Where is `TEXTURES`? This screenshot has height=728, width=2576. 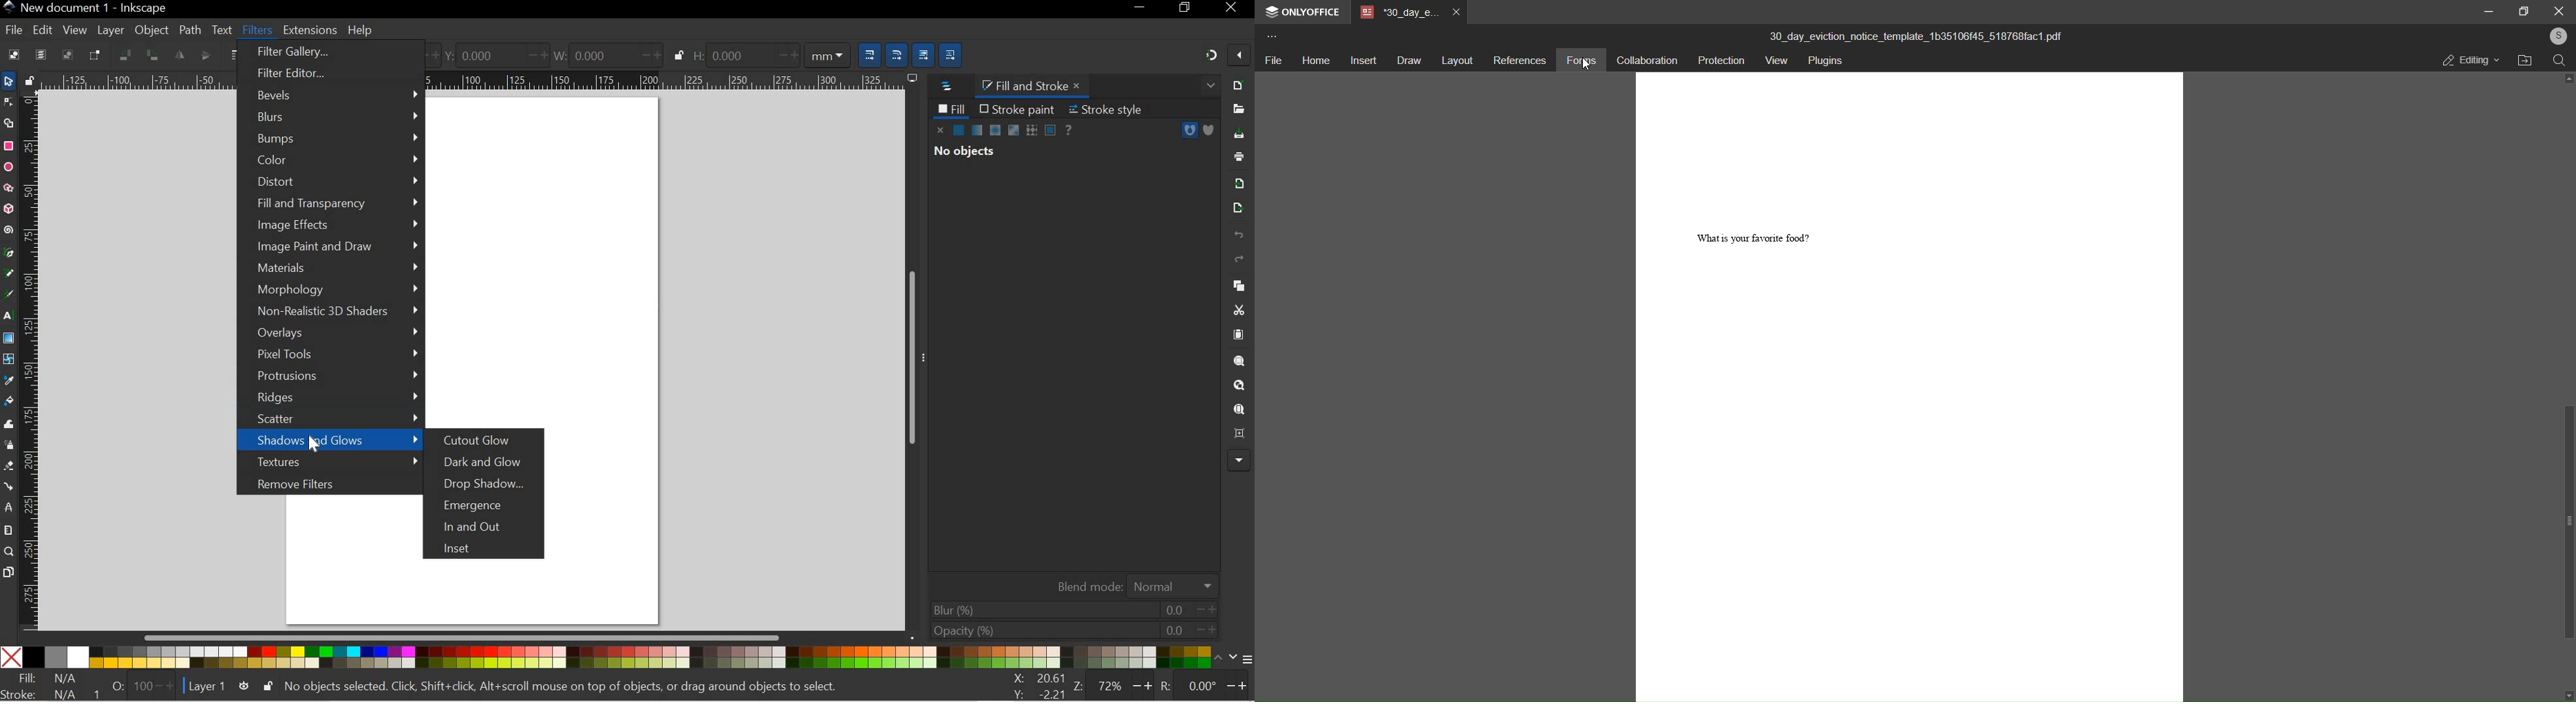
TEXTURES is located at coordinates (329, 461).